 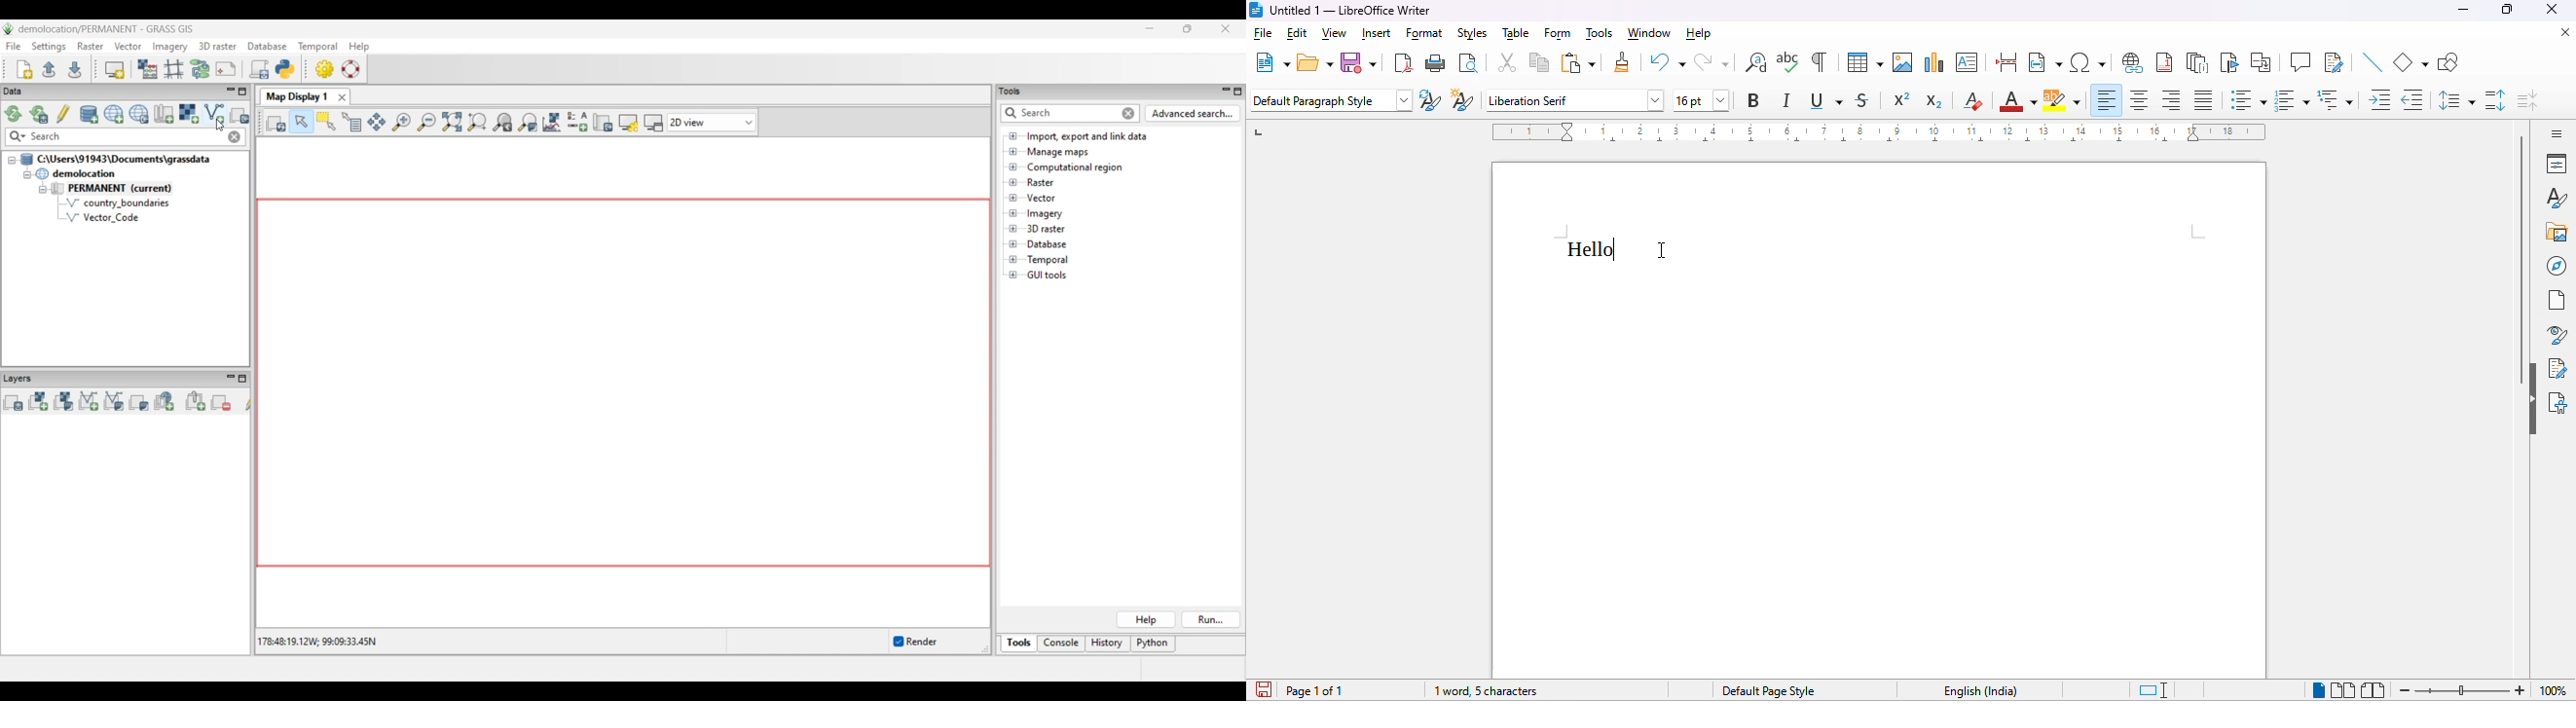 What do you see at coordinates (1437, 63) in the screenshot?
I see `print` at bounding box center [1437, 63].